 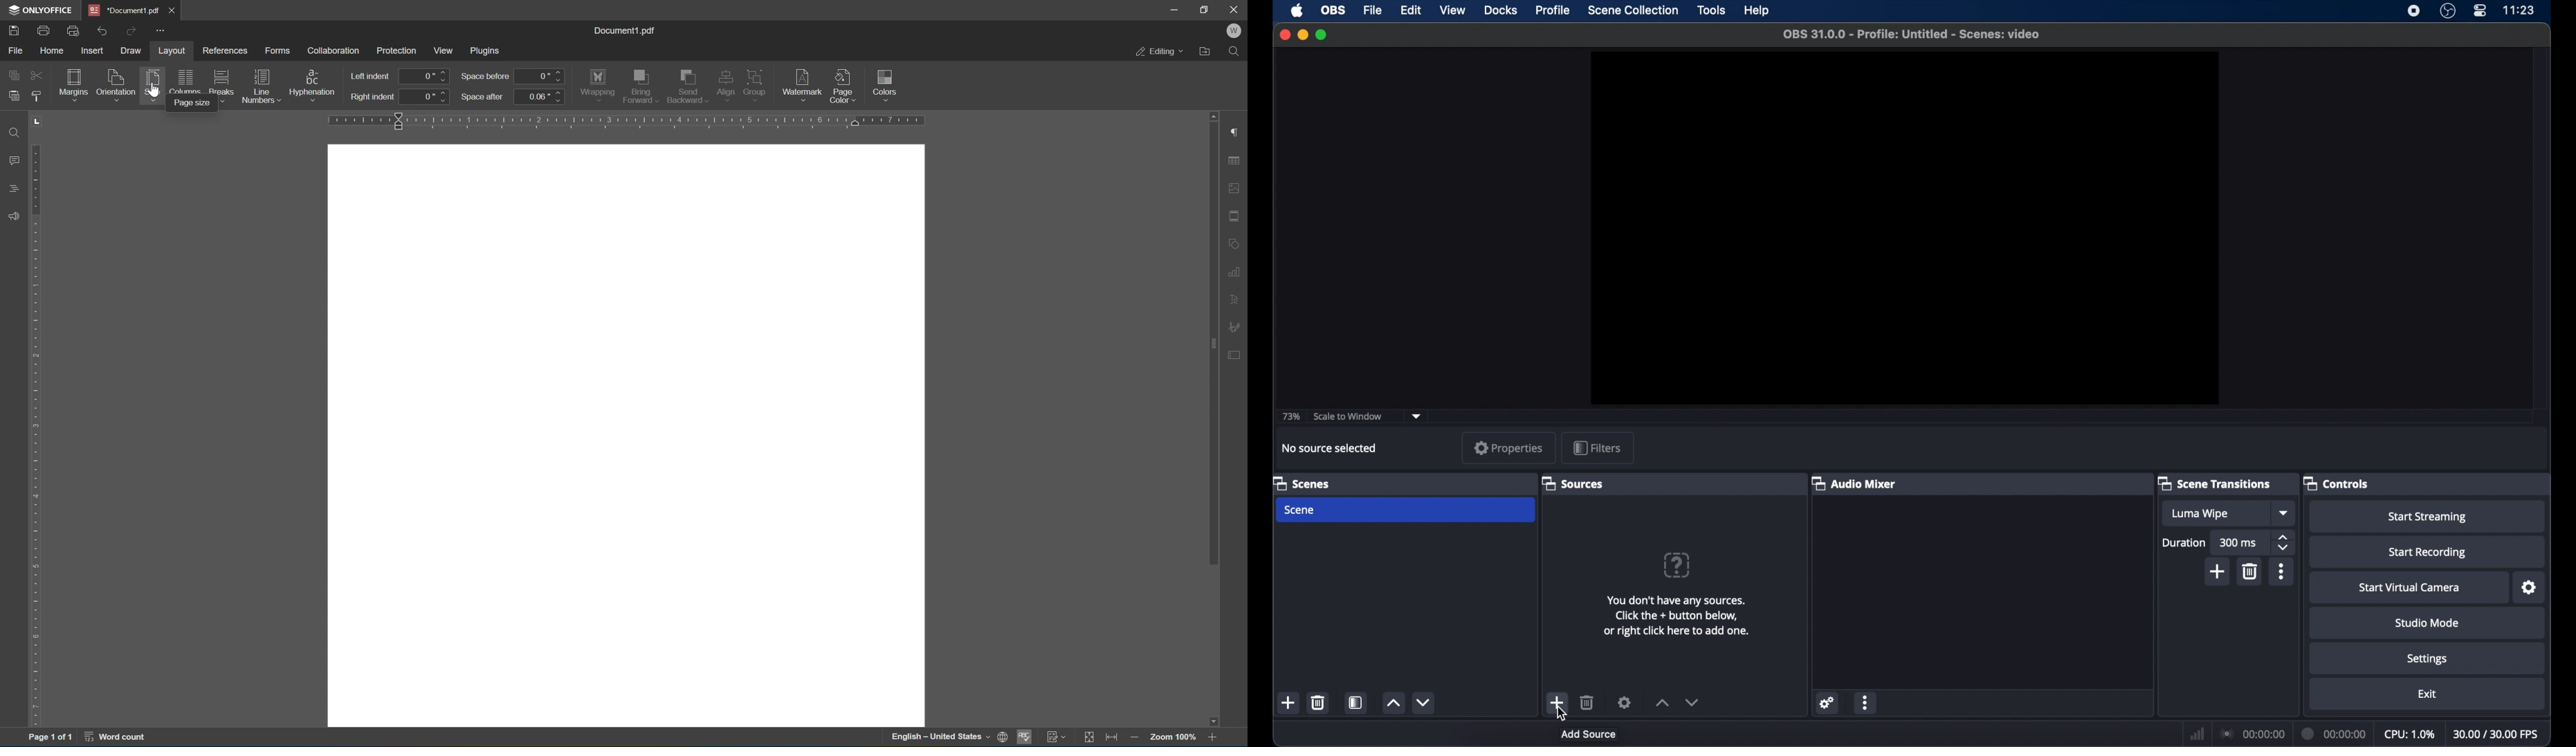 What do you see at coordinates (1867, 703) in the screenshot?
I see `more options` at bounding box center [1867, 703].